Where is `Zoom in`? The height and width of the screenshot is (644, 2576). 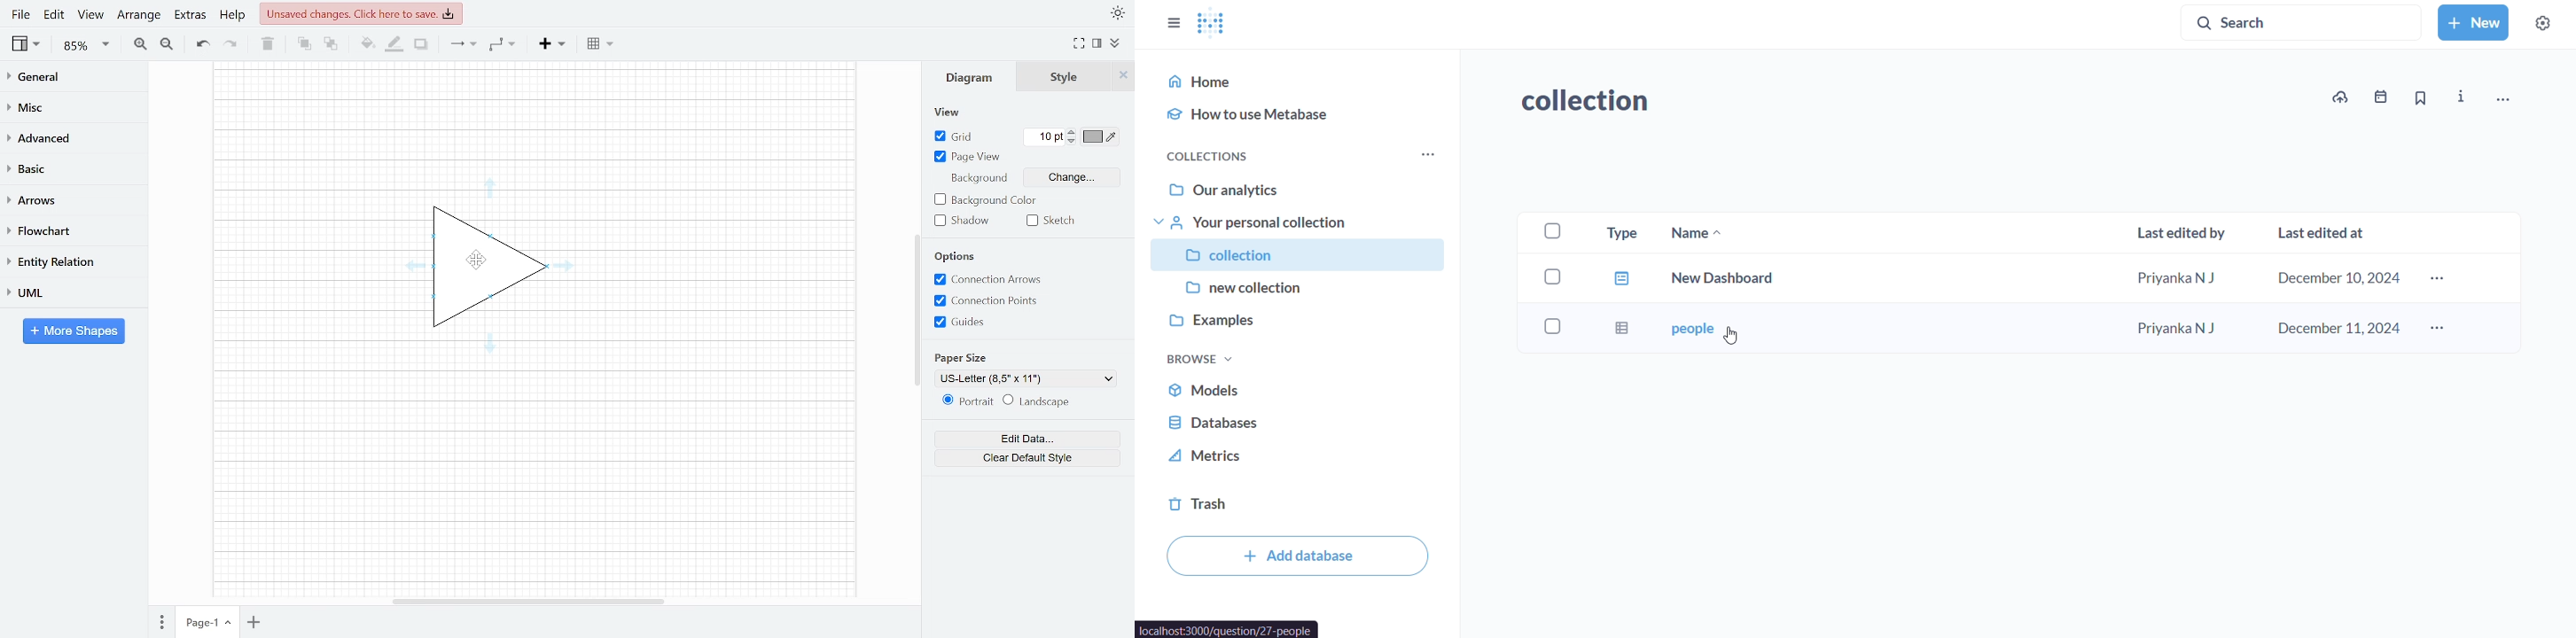
Zoom in is located at coordinates (140, 43).